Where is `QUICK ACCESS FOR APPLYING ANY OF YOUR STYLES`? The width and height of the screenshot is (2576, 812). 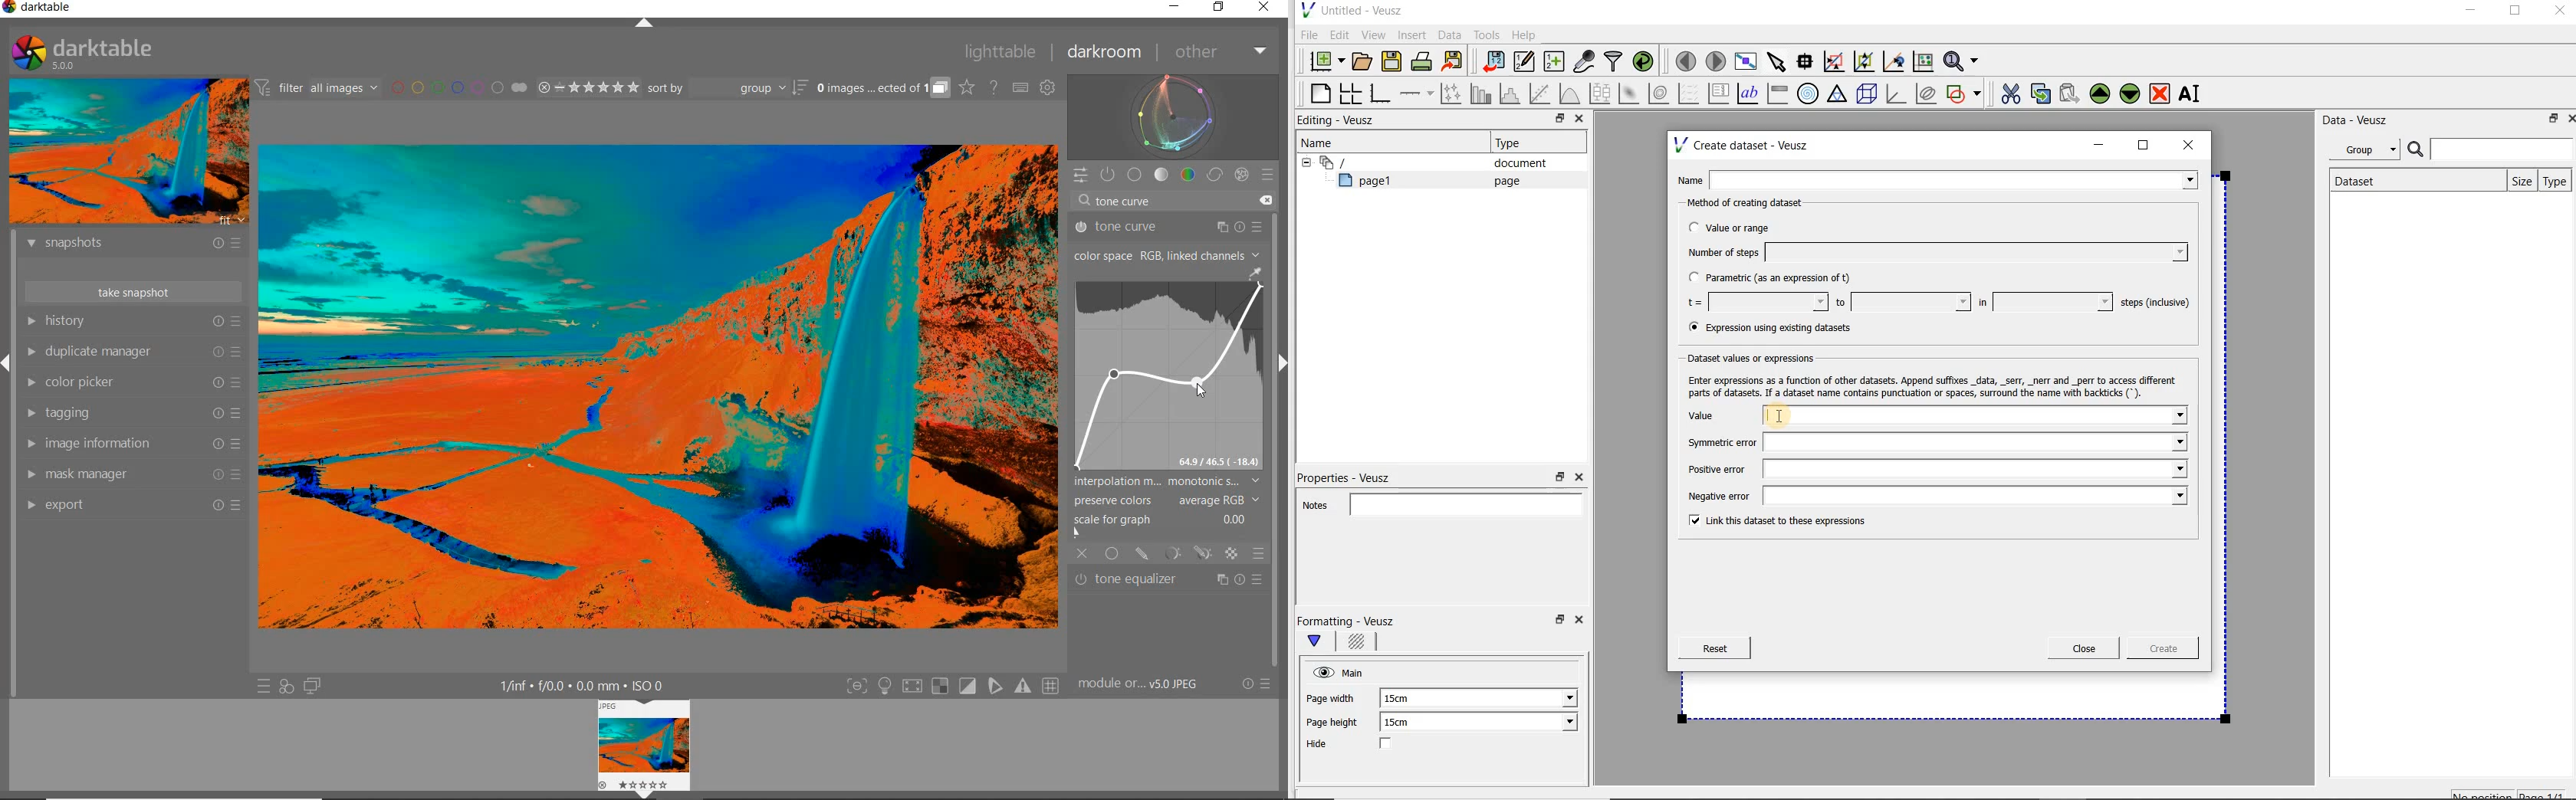
QUICK ACCESS FOR APPLYING ANY OF YOUR STYLES is located at coordinates (285, 687).